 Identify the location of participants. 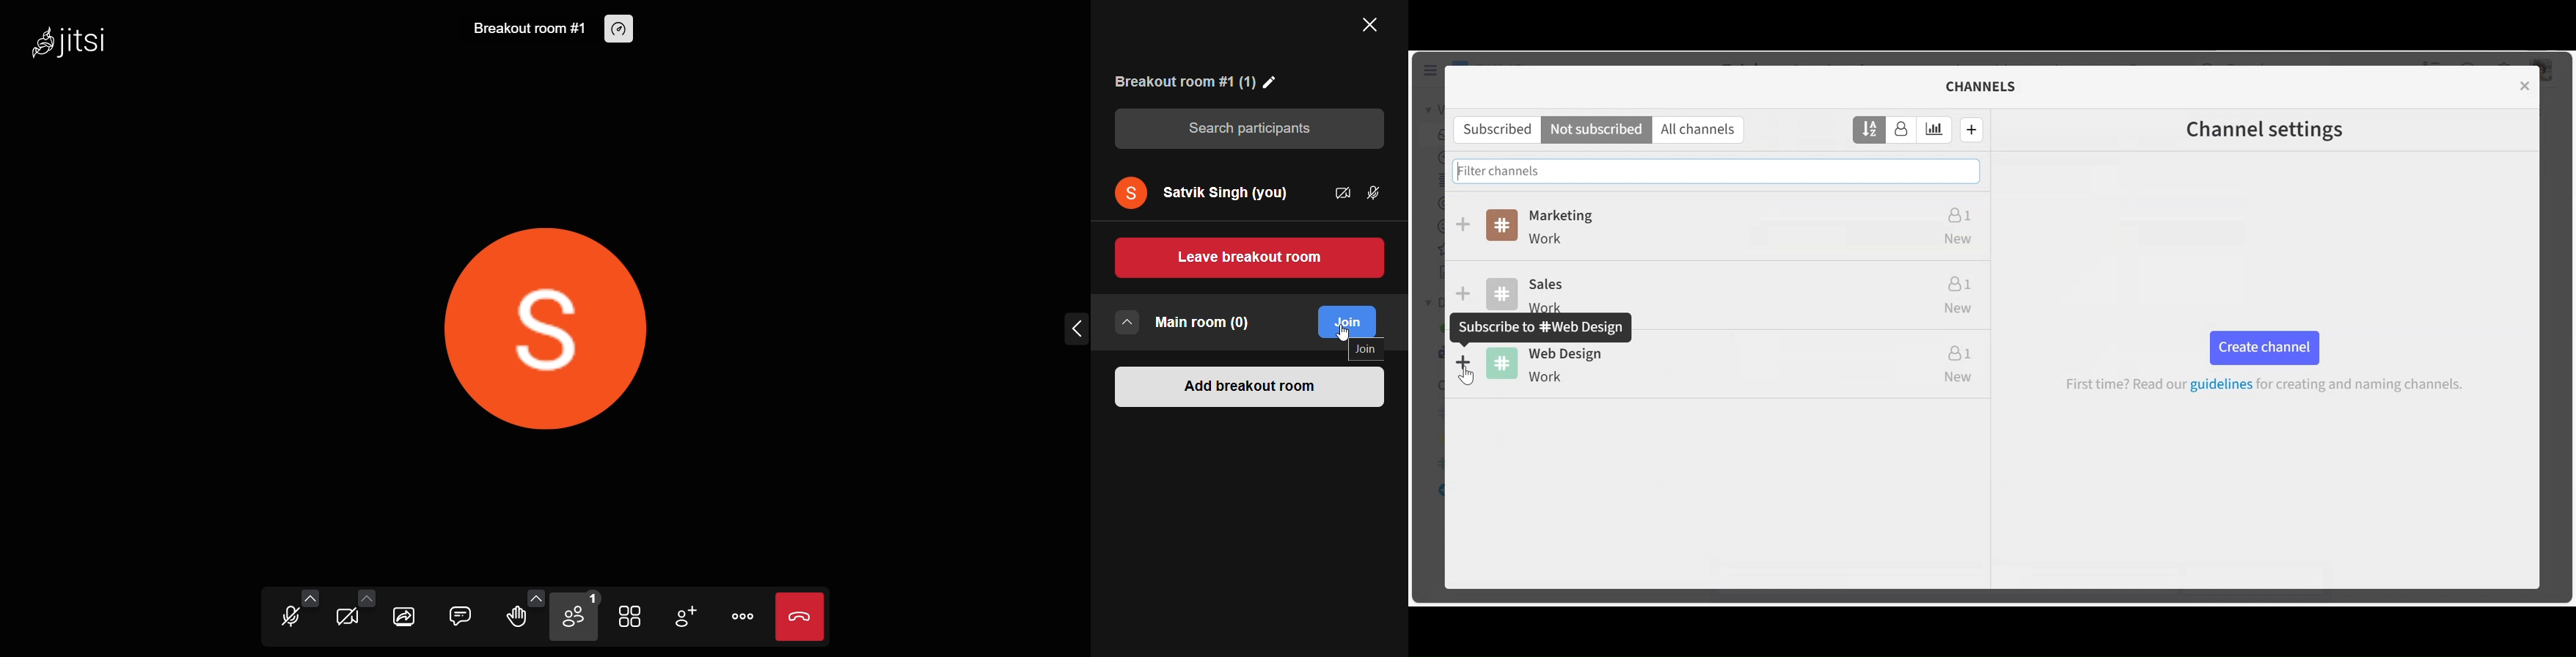
(577, 616).